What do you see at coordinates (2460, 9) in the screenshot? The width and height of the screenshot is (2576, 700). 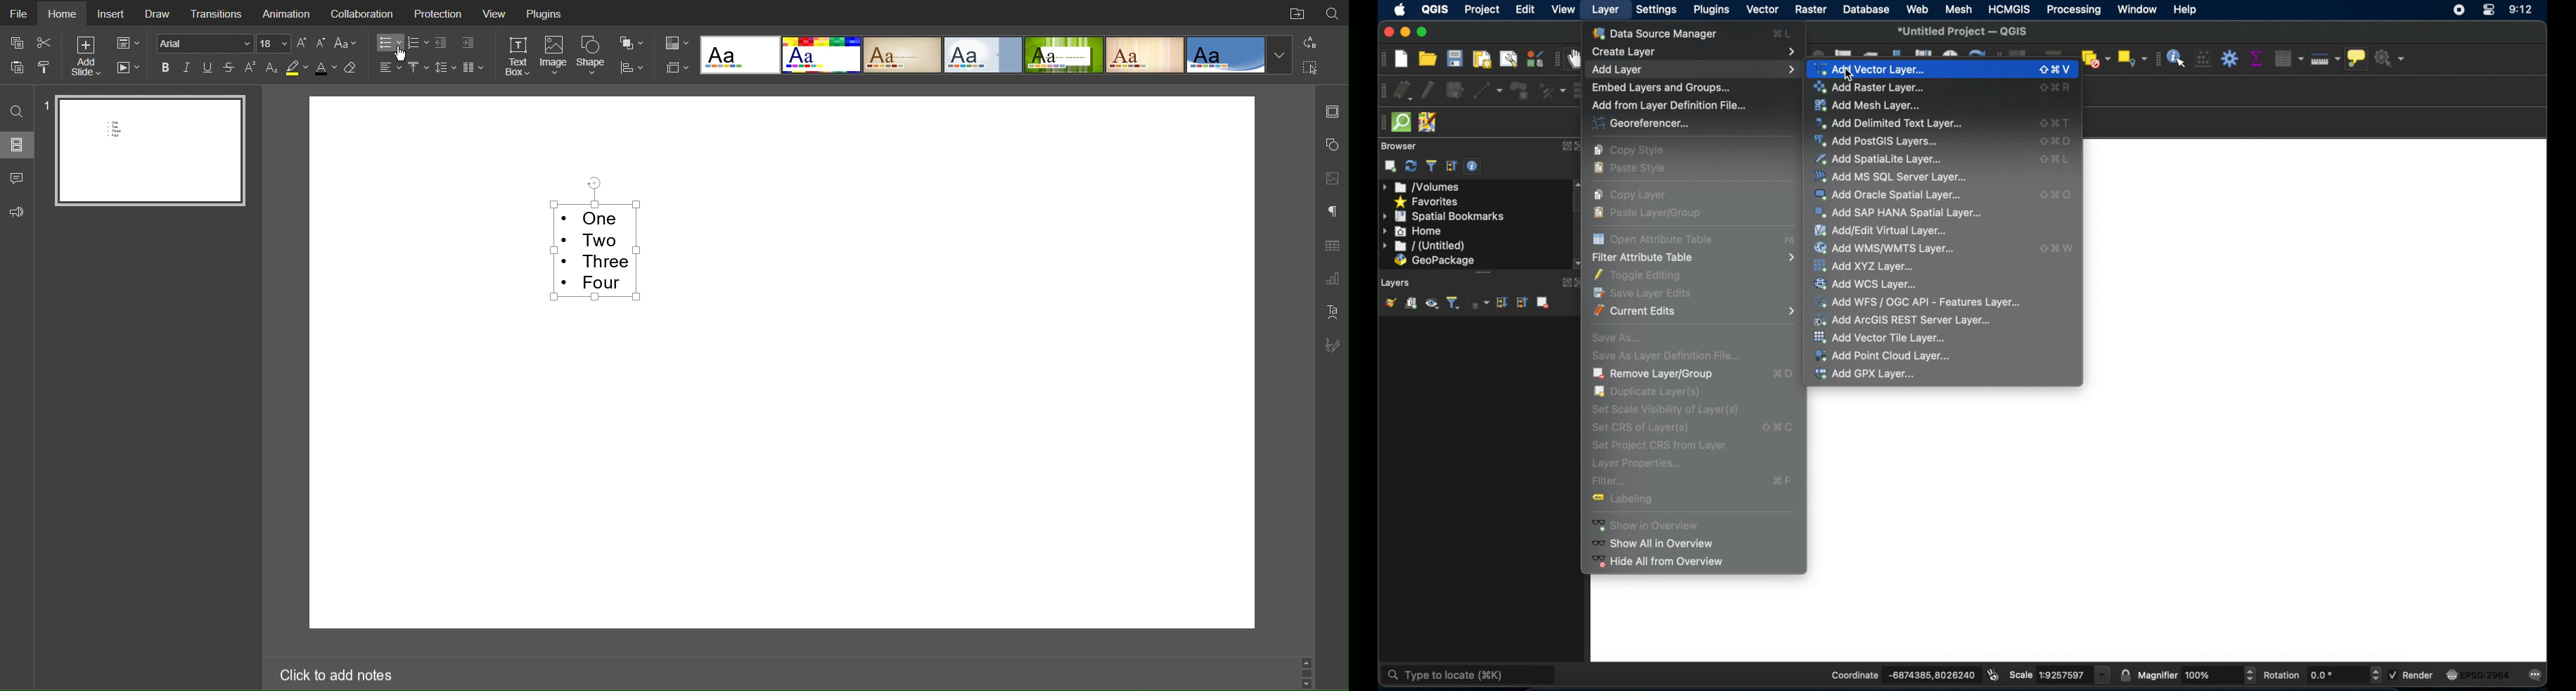 I see `screen recorder icon` at bounding box center [2460, 9].